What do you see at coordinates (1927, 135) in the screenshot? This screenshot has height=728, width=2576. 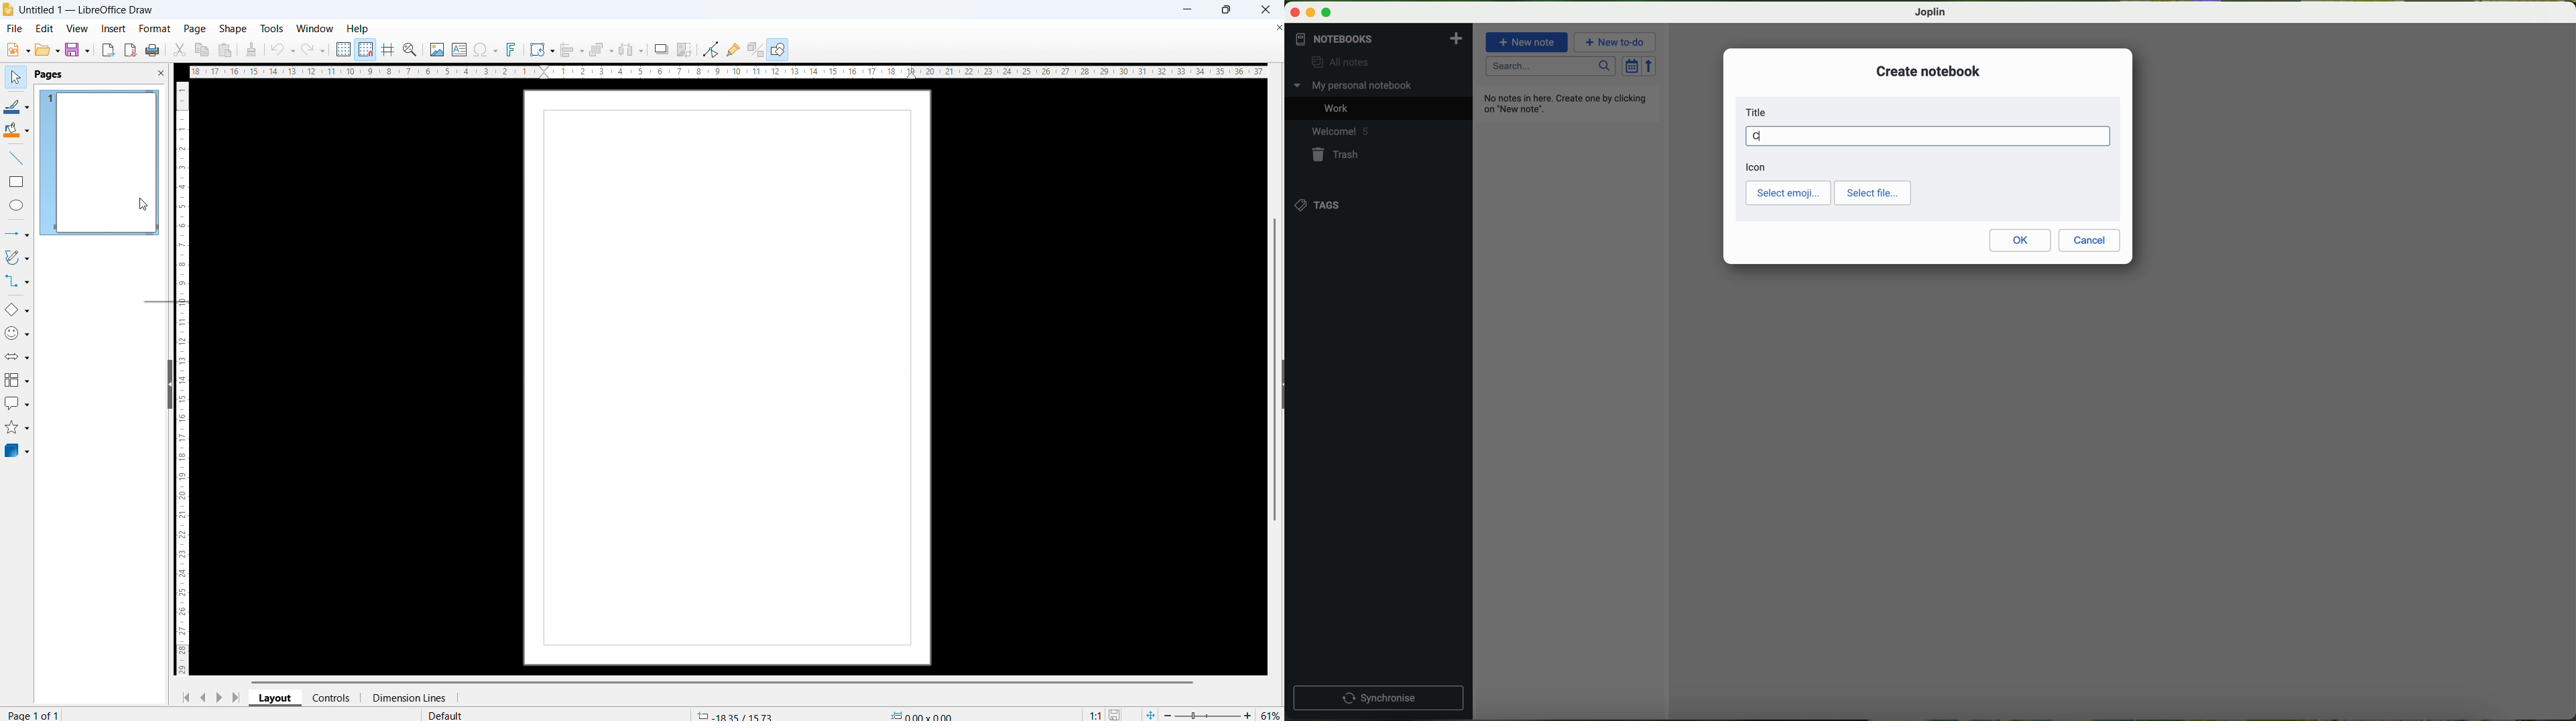 I see `typing` at bounding box center [1927, 135].